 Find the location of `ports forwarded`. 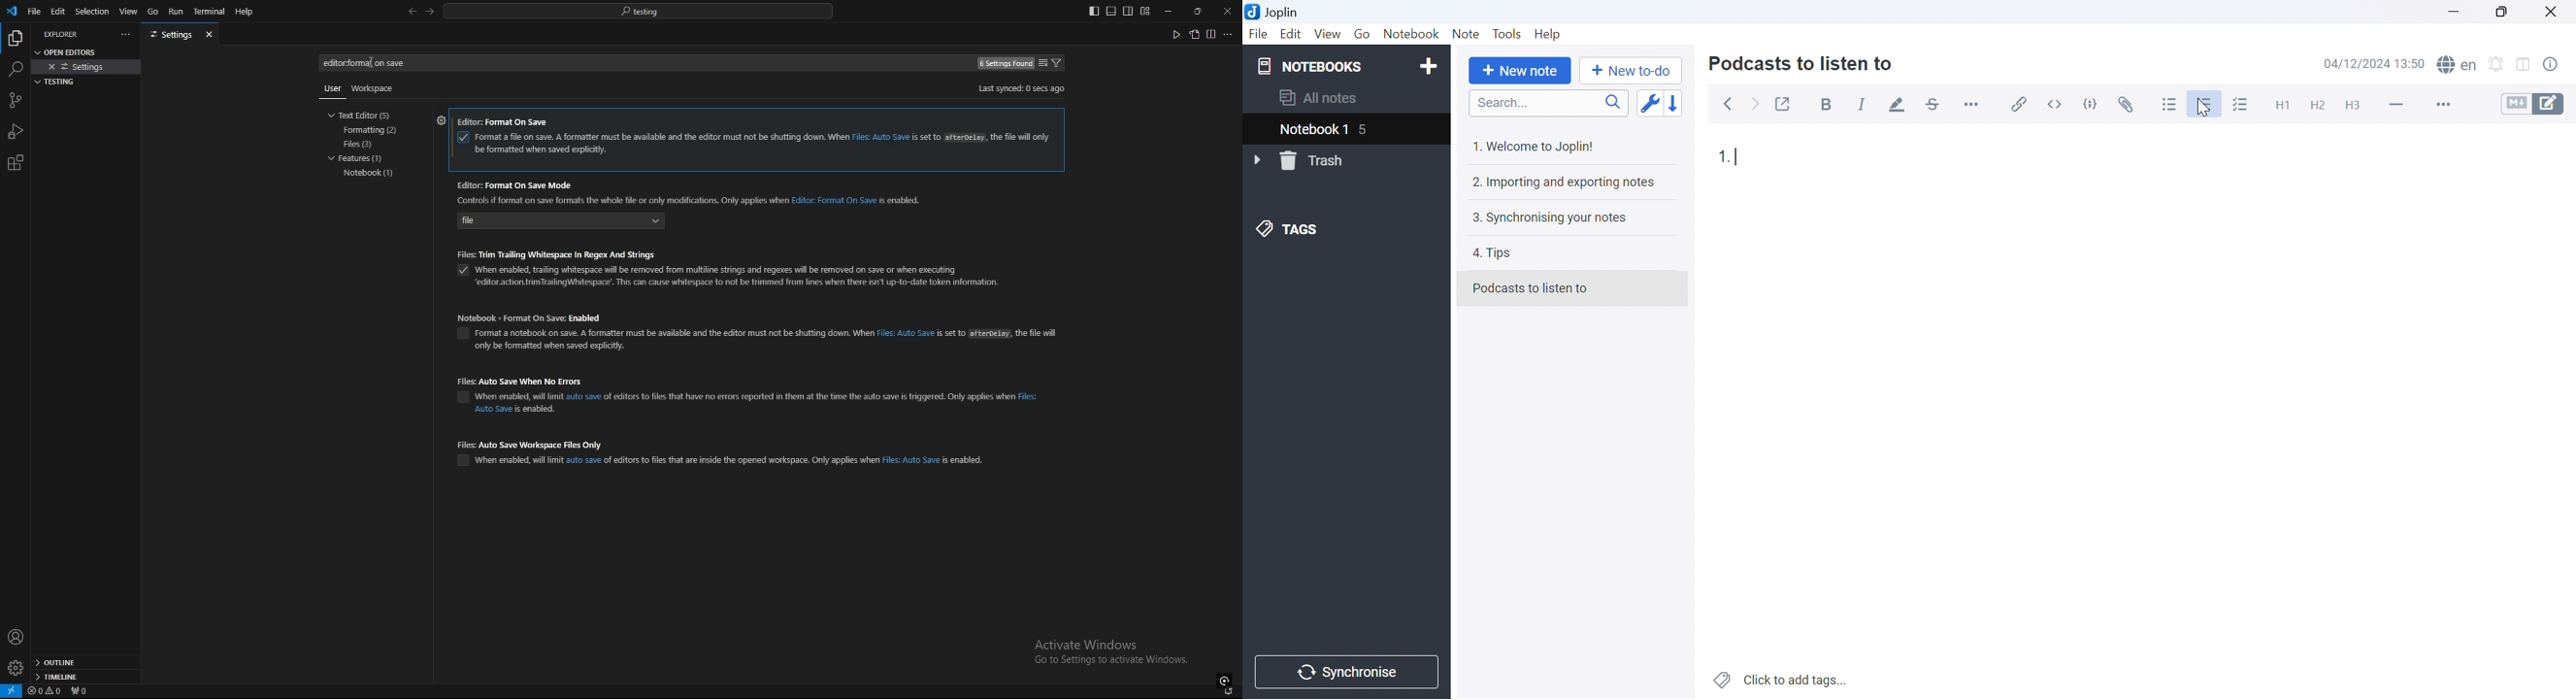

ports forwarded is located at coordinates (83, 692).